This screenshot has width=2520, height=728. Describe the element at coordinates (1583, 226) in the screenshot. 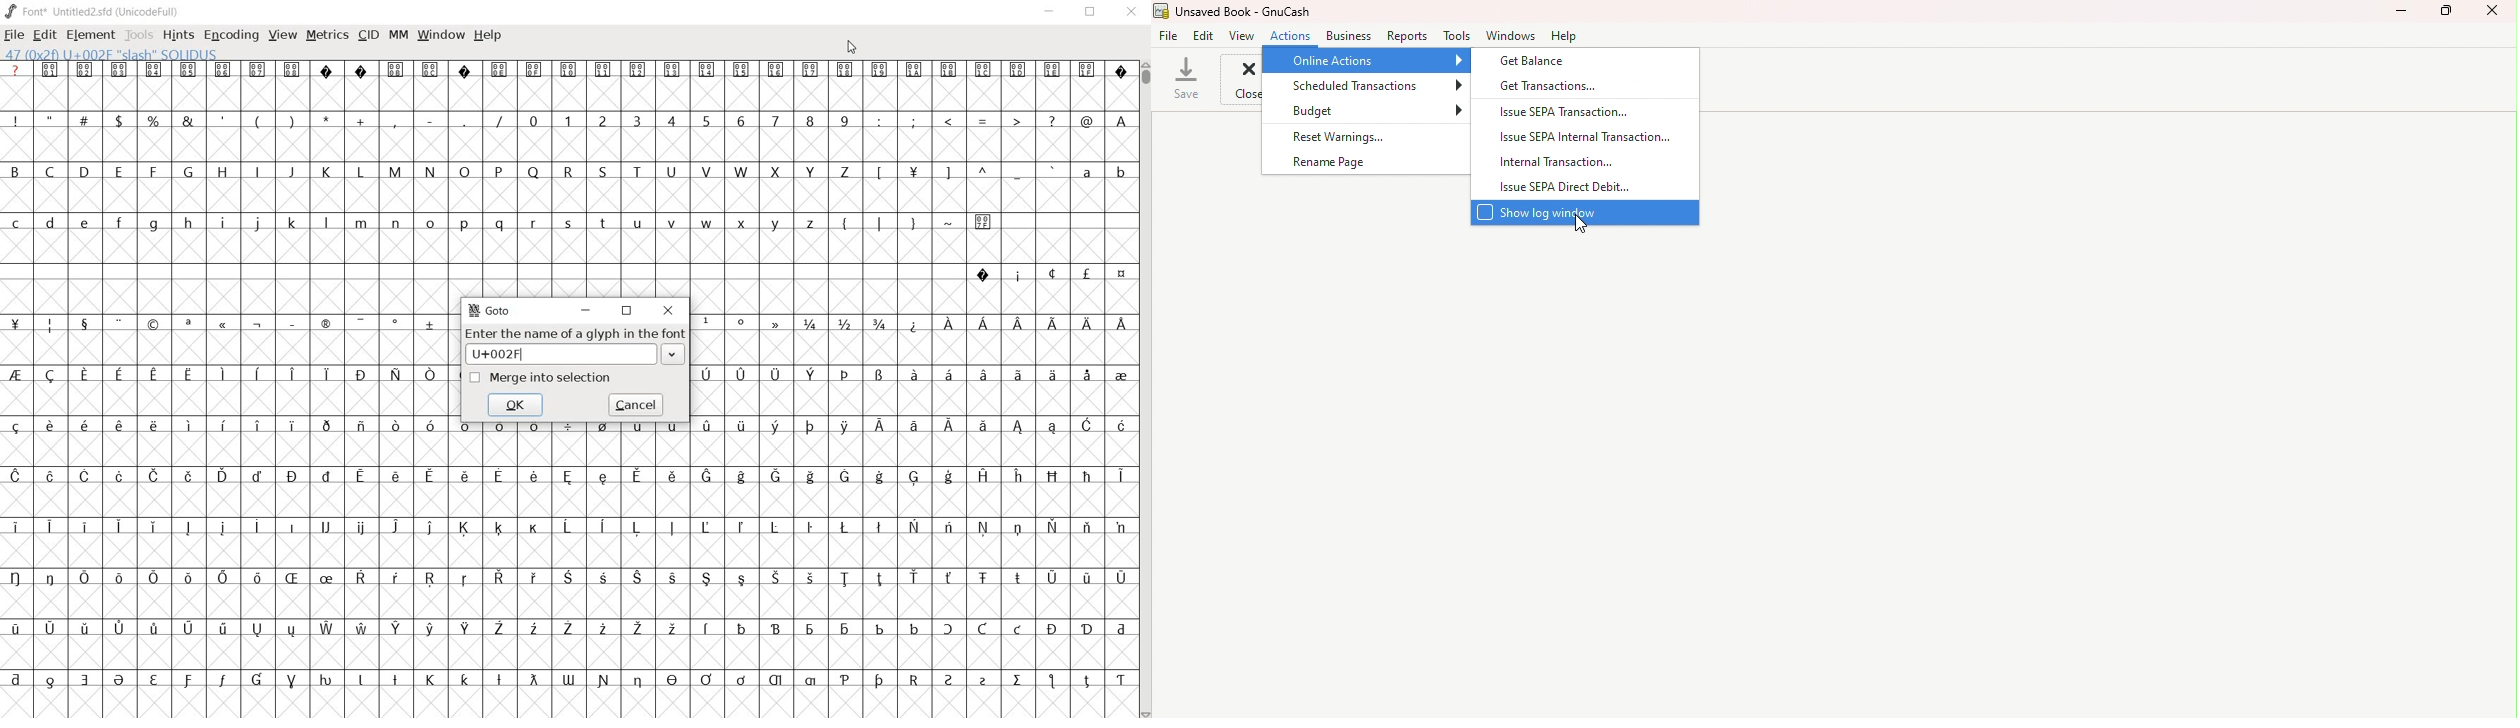

I see `cursor` at that location.